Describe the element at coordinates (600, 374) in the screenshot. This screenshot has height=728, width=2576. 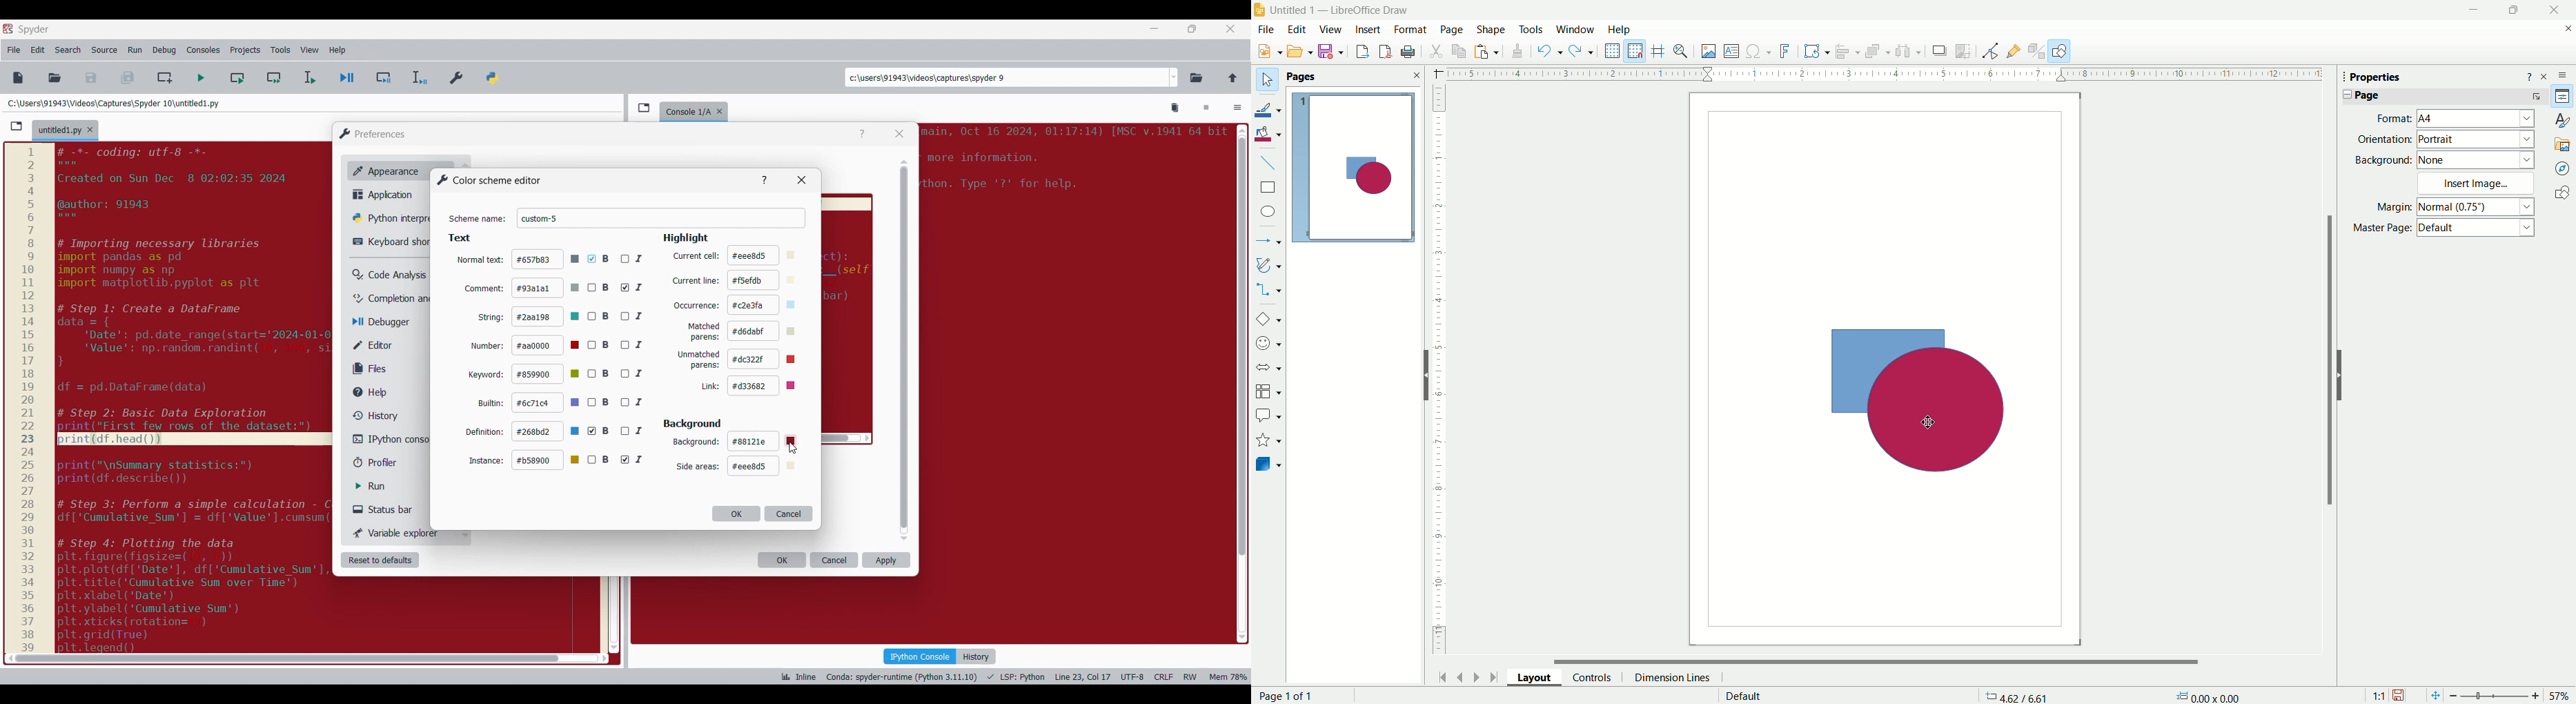
I see `B` at that location.